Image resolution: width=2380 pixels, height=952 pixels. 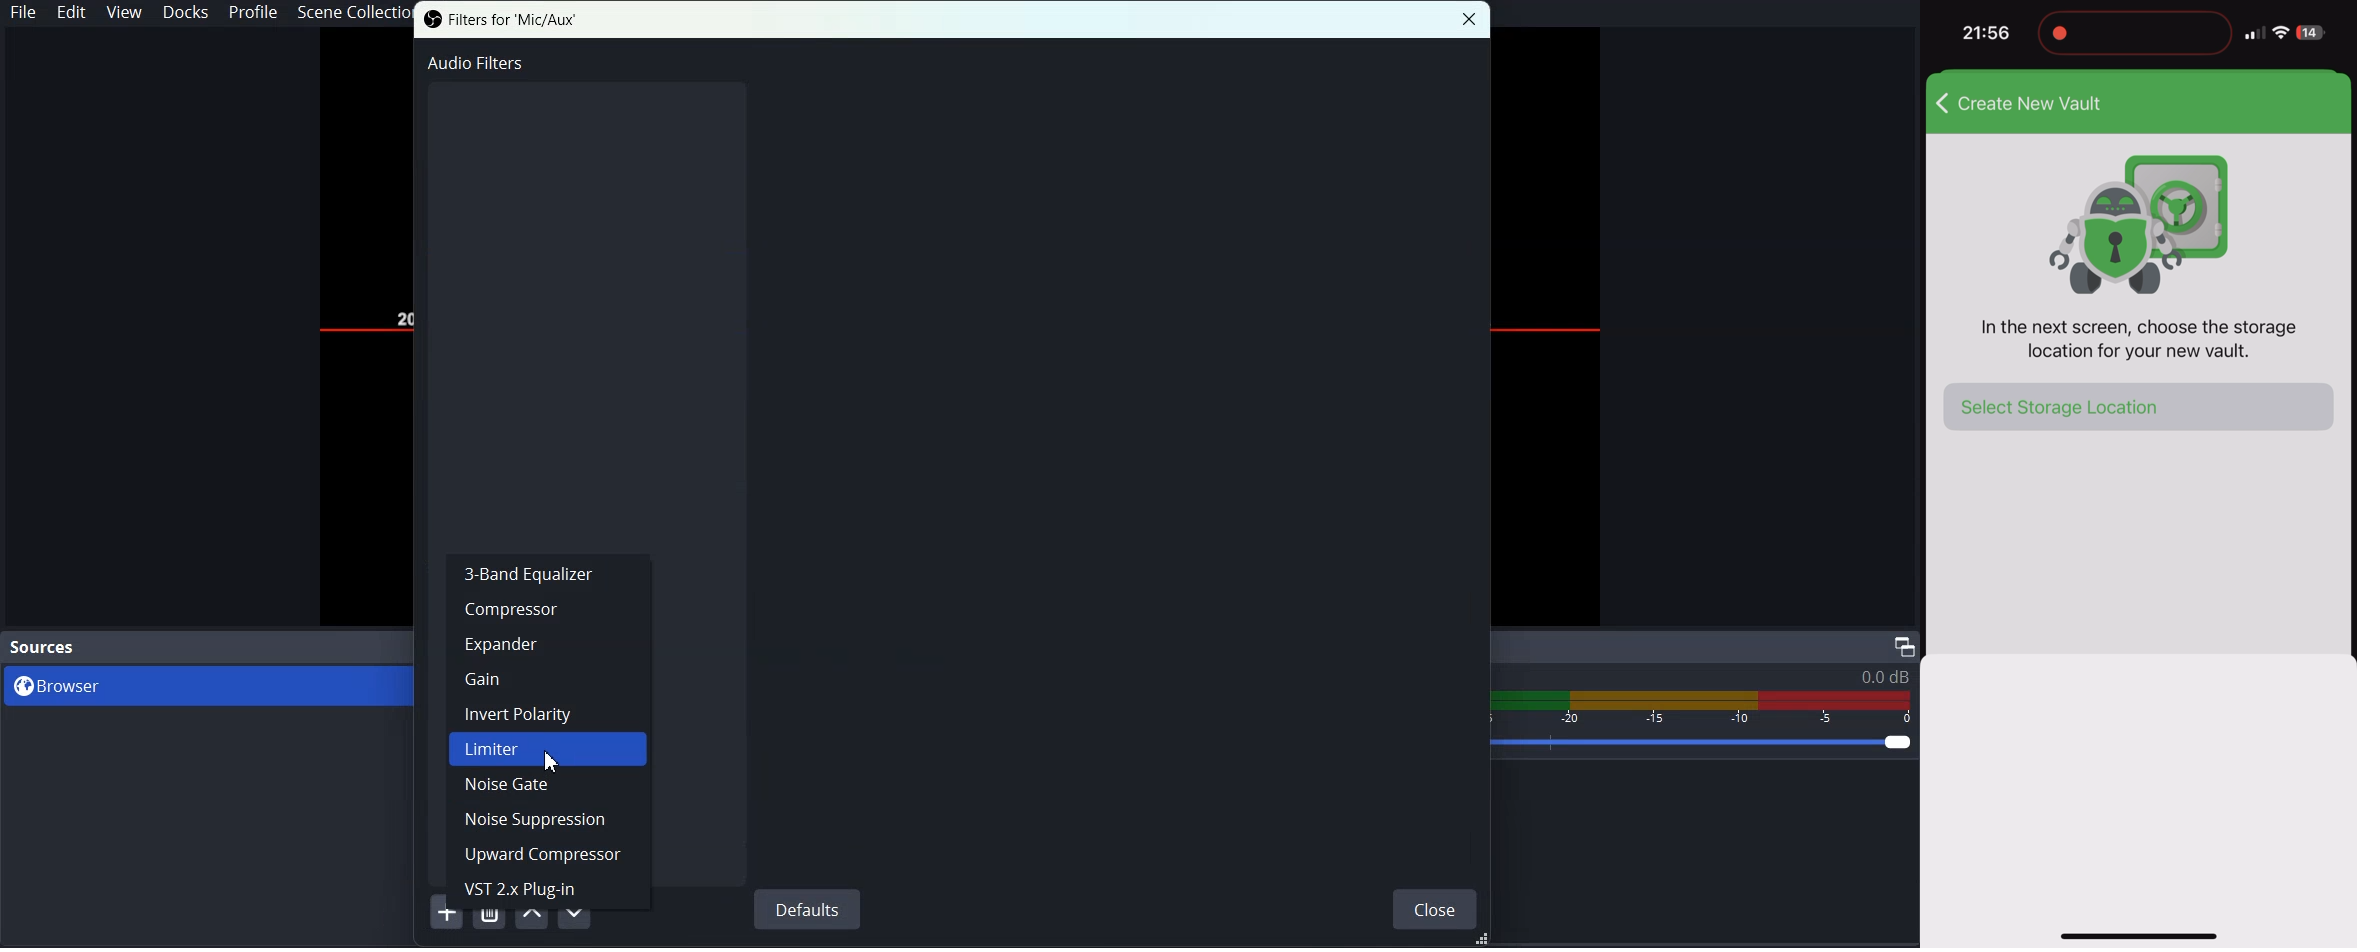 I want to click on Defaults, so click(x=806, y=909).